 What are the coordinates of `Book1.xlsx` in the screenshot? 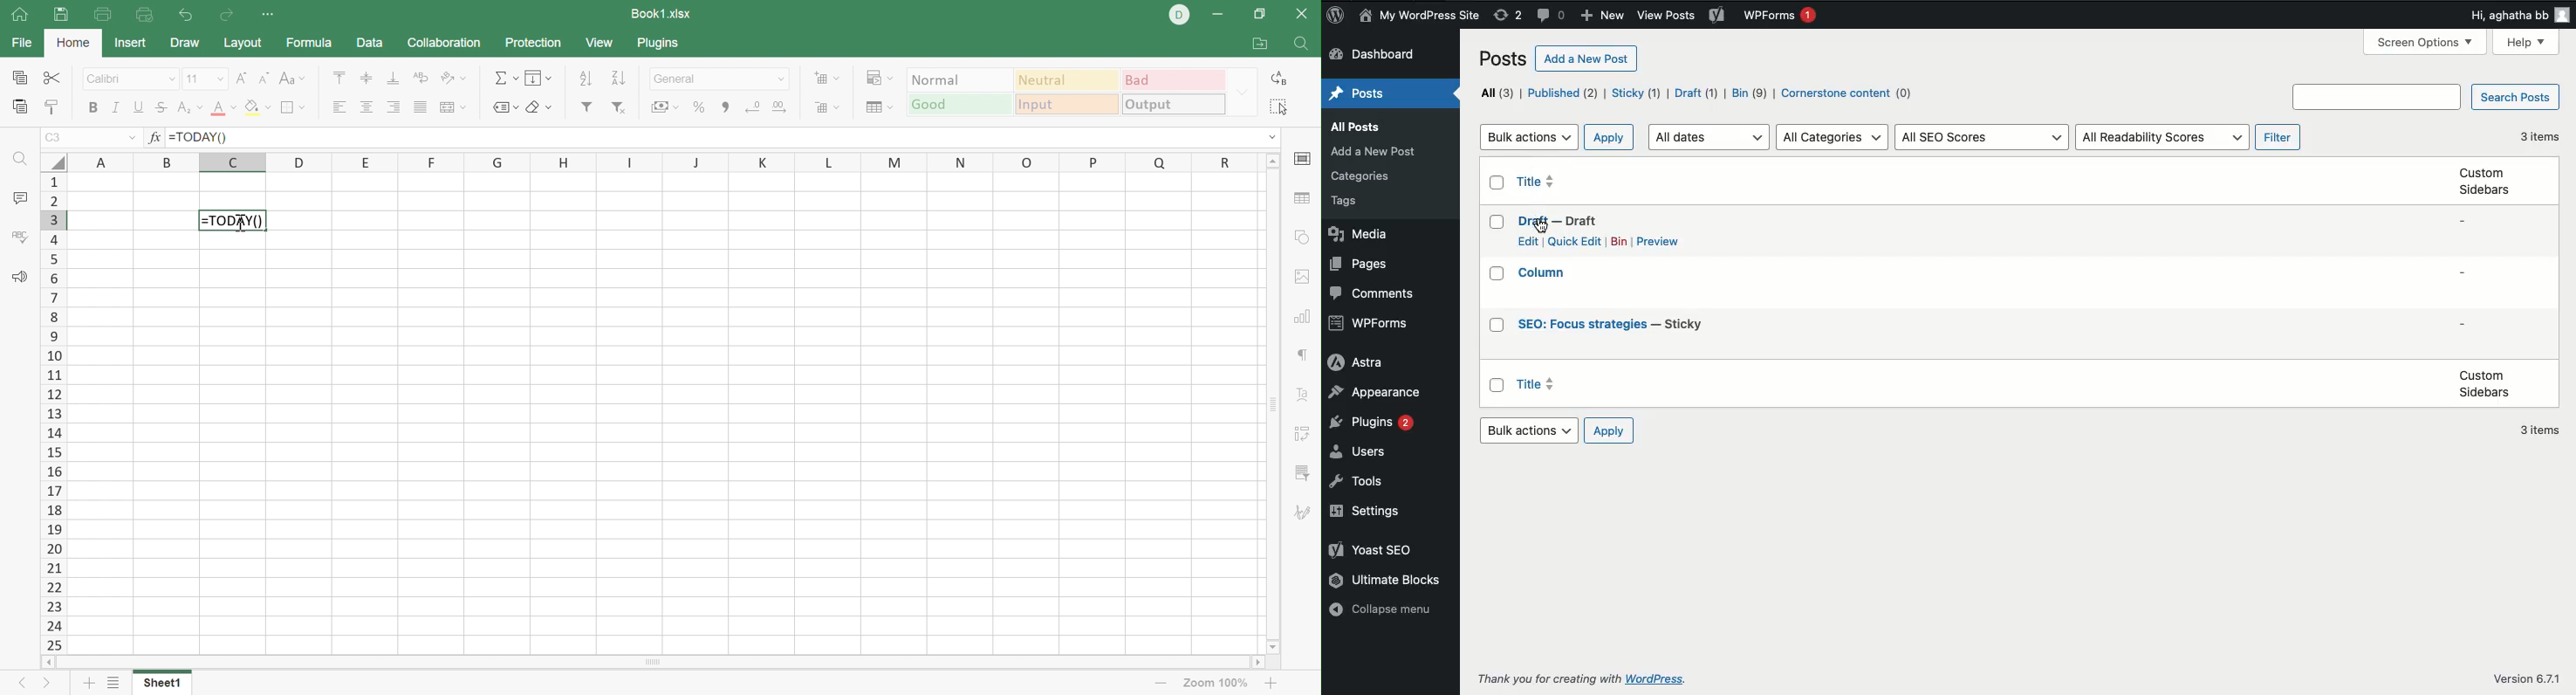 It's located at (662, 12).